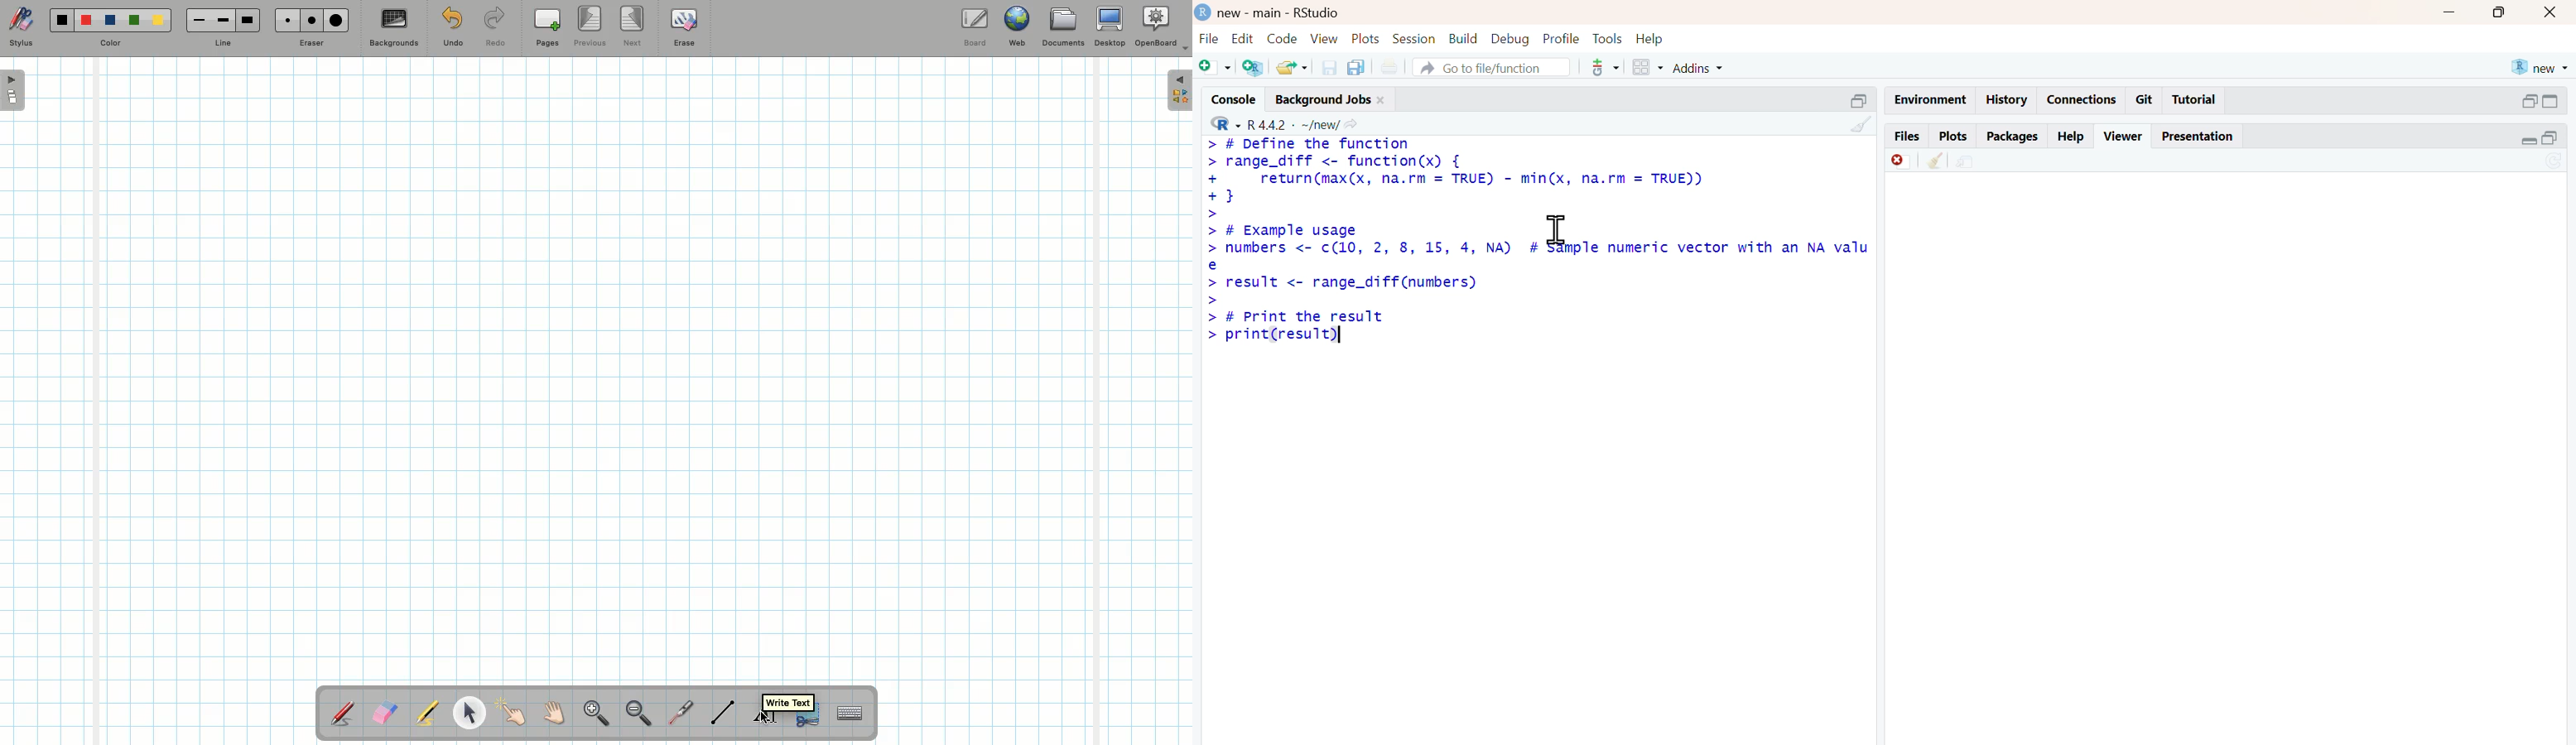 This screenshot has width=2576, height=756. I want to click on add R file, so click(1254, 68).